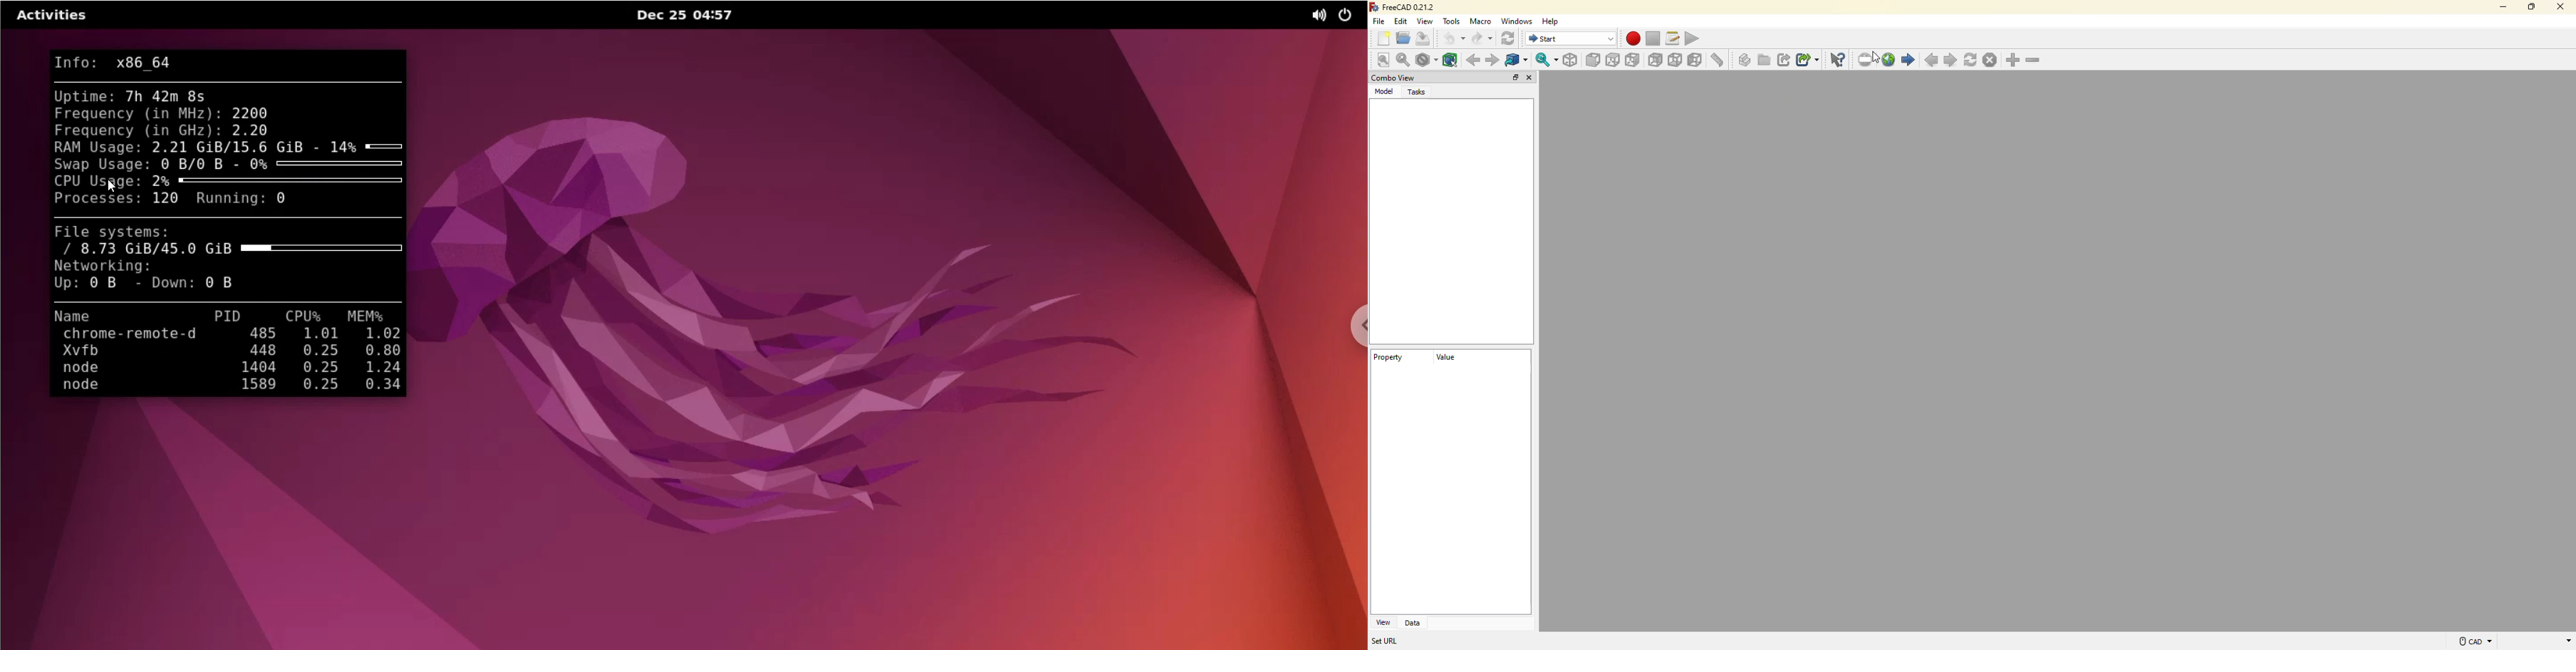 This screenshot has height=672, width=2576. I want to click on refresh, so click(1972, 59).